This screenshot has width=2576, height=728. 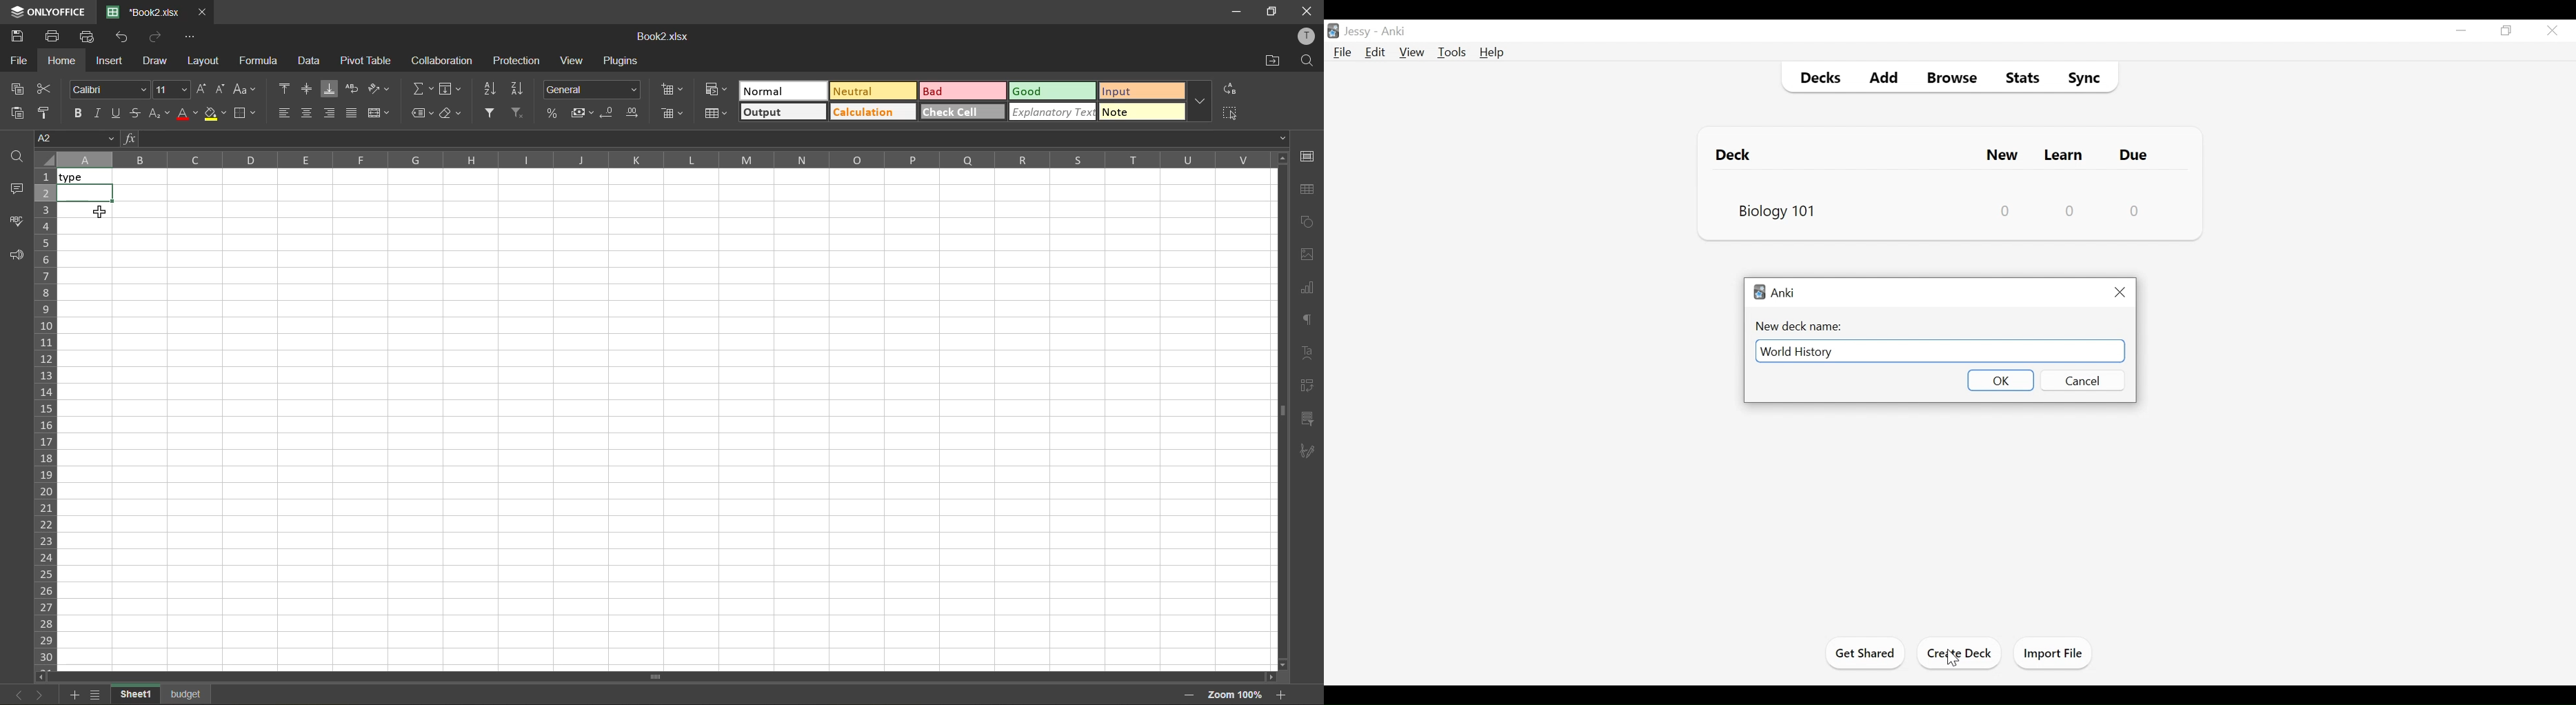 What do you see at coordinates (143, 11) in the screenshot?
I see `filename` at bounding box center [143, 11].